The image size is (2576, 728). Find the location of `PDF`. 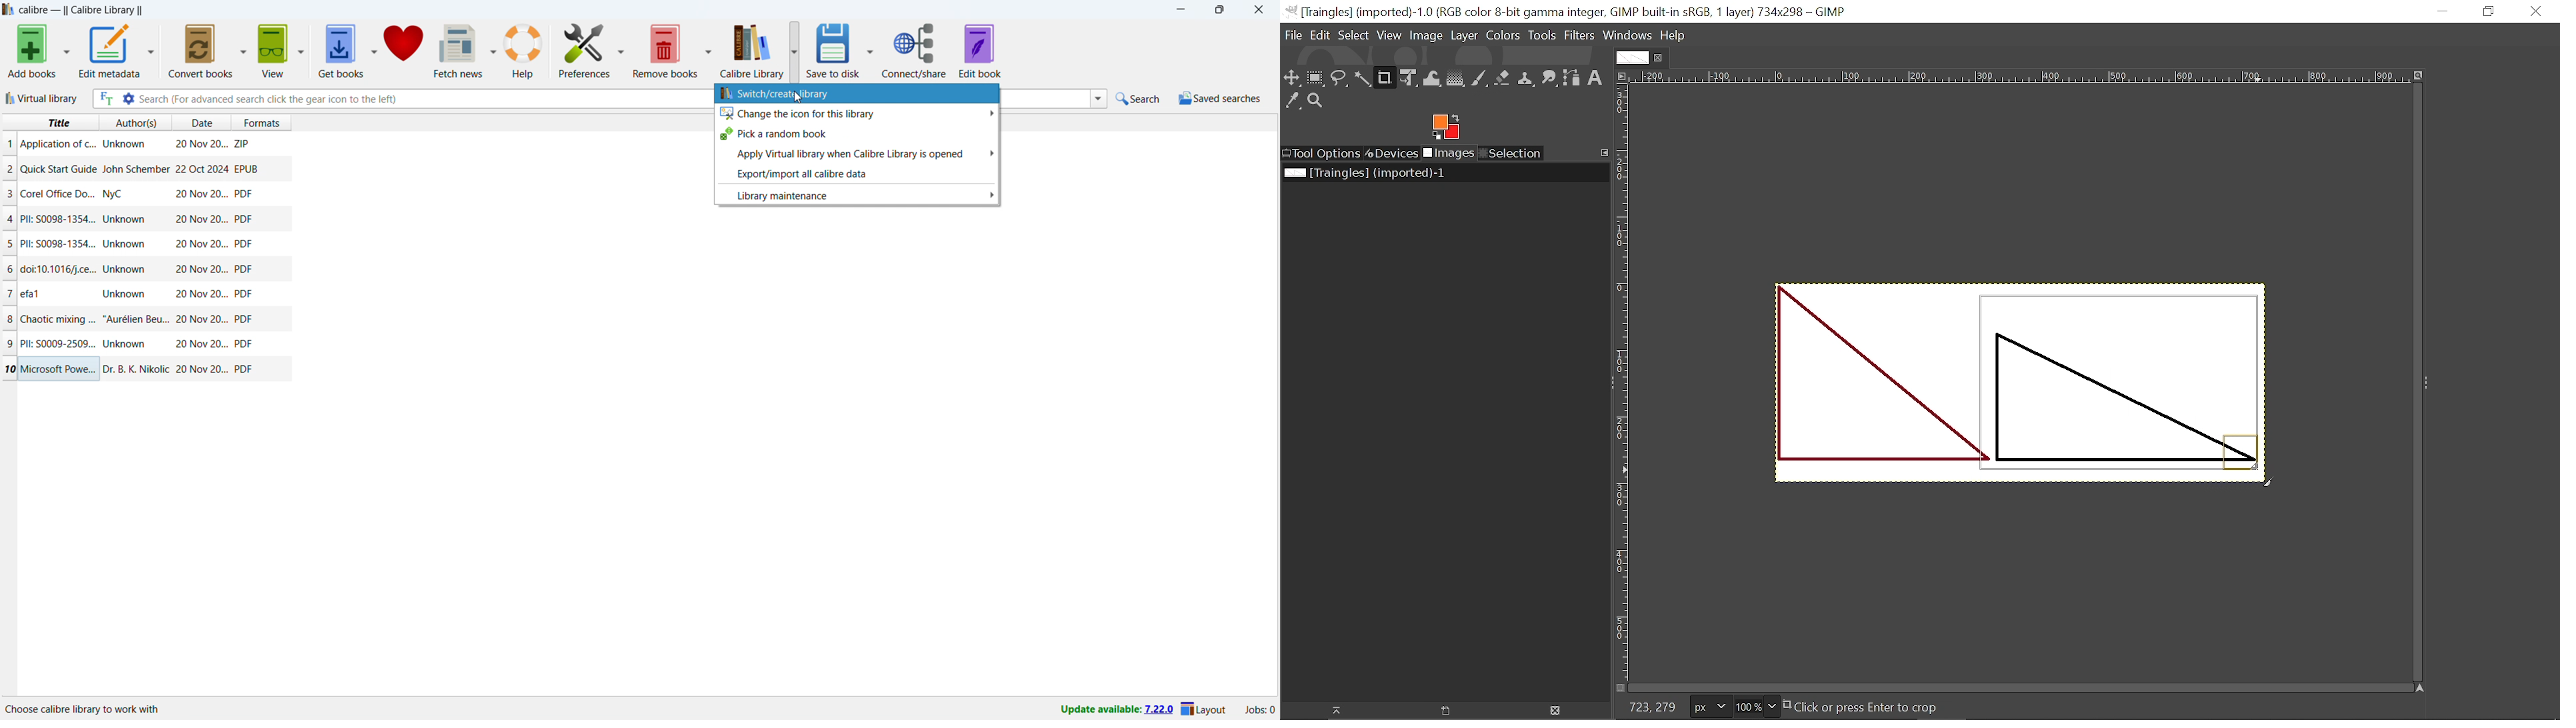

PDF is located at coordinates (243, 244).